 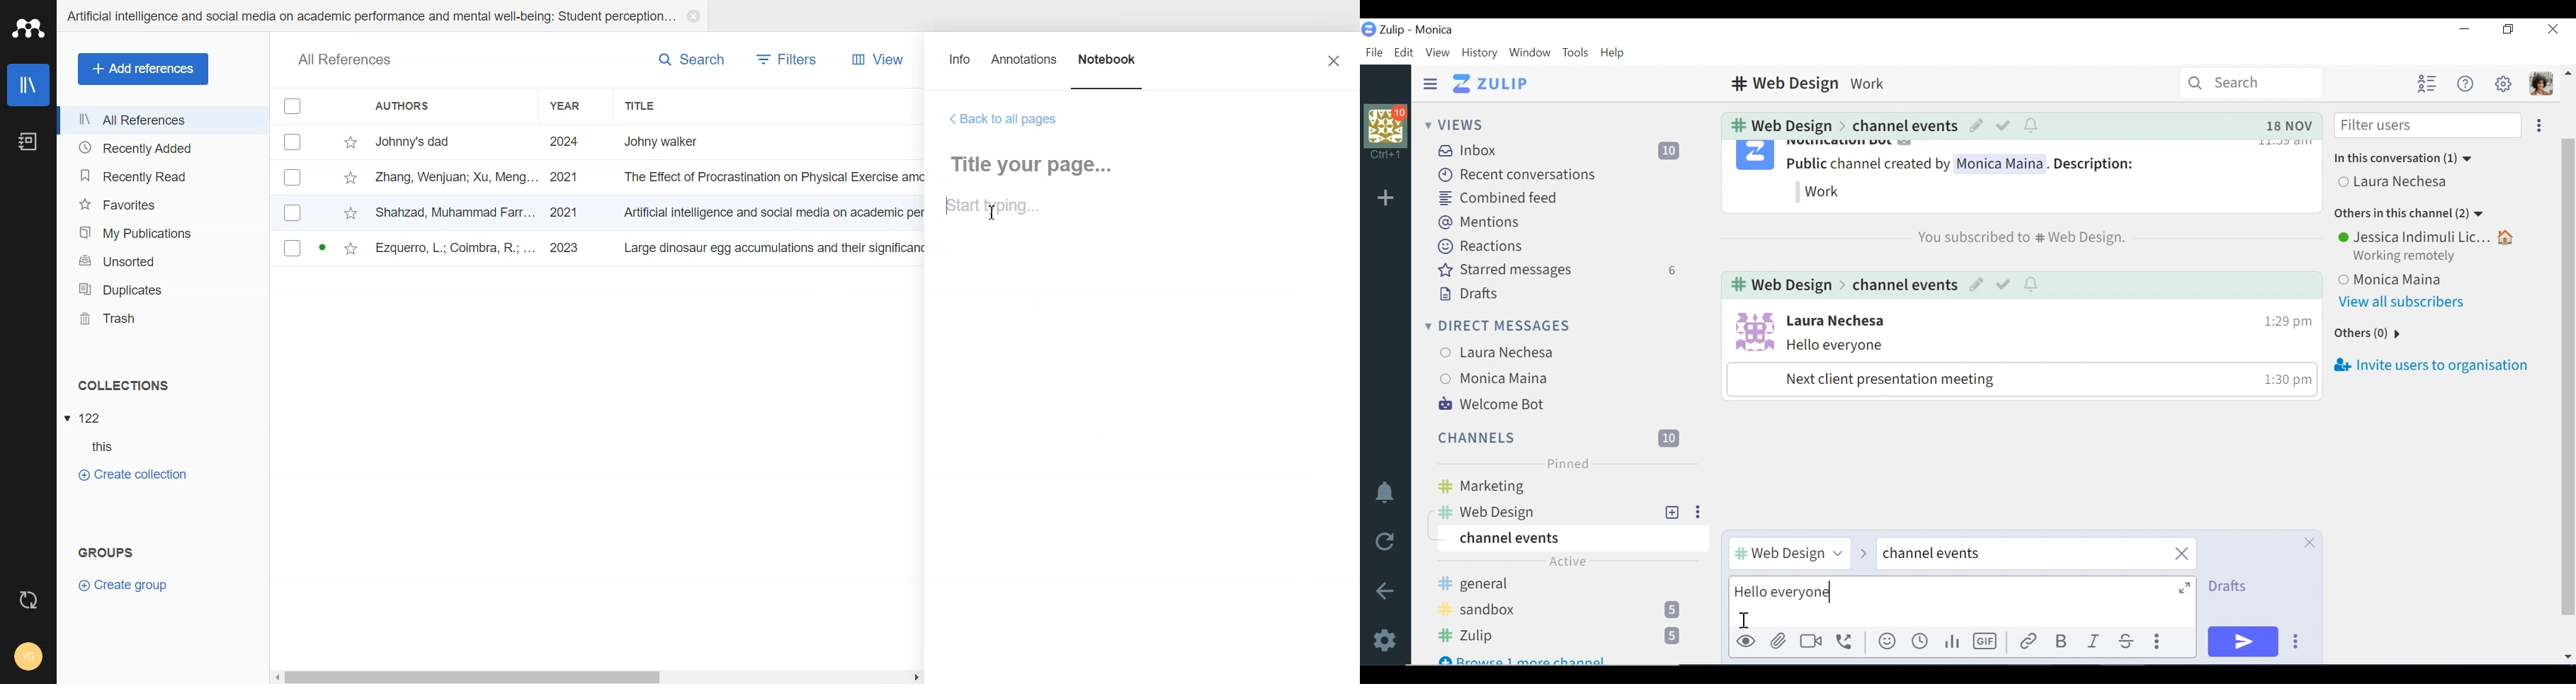 What do you see at coordinates (2027, 642) in the screenshot?
I see `link` at bounding box center [2027, 642].